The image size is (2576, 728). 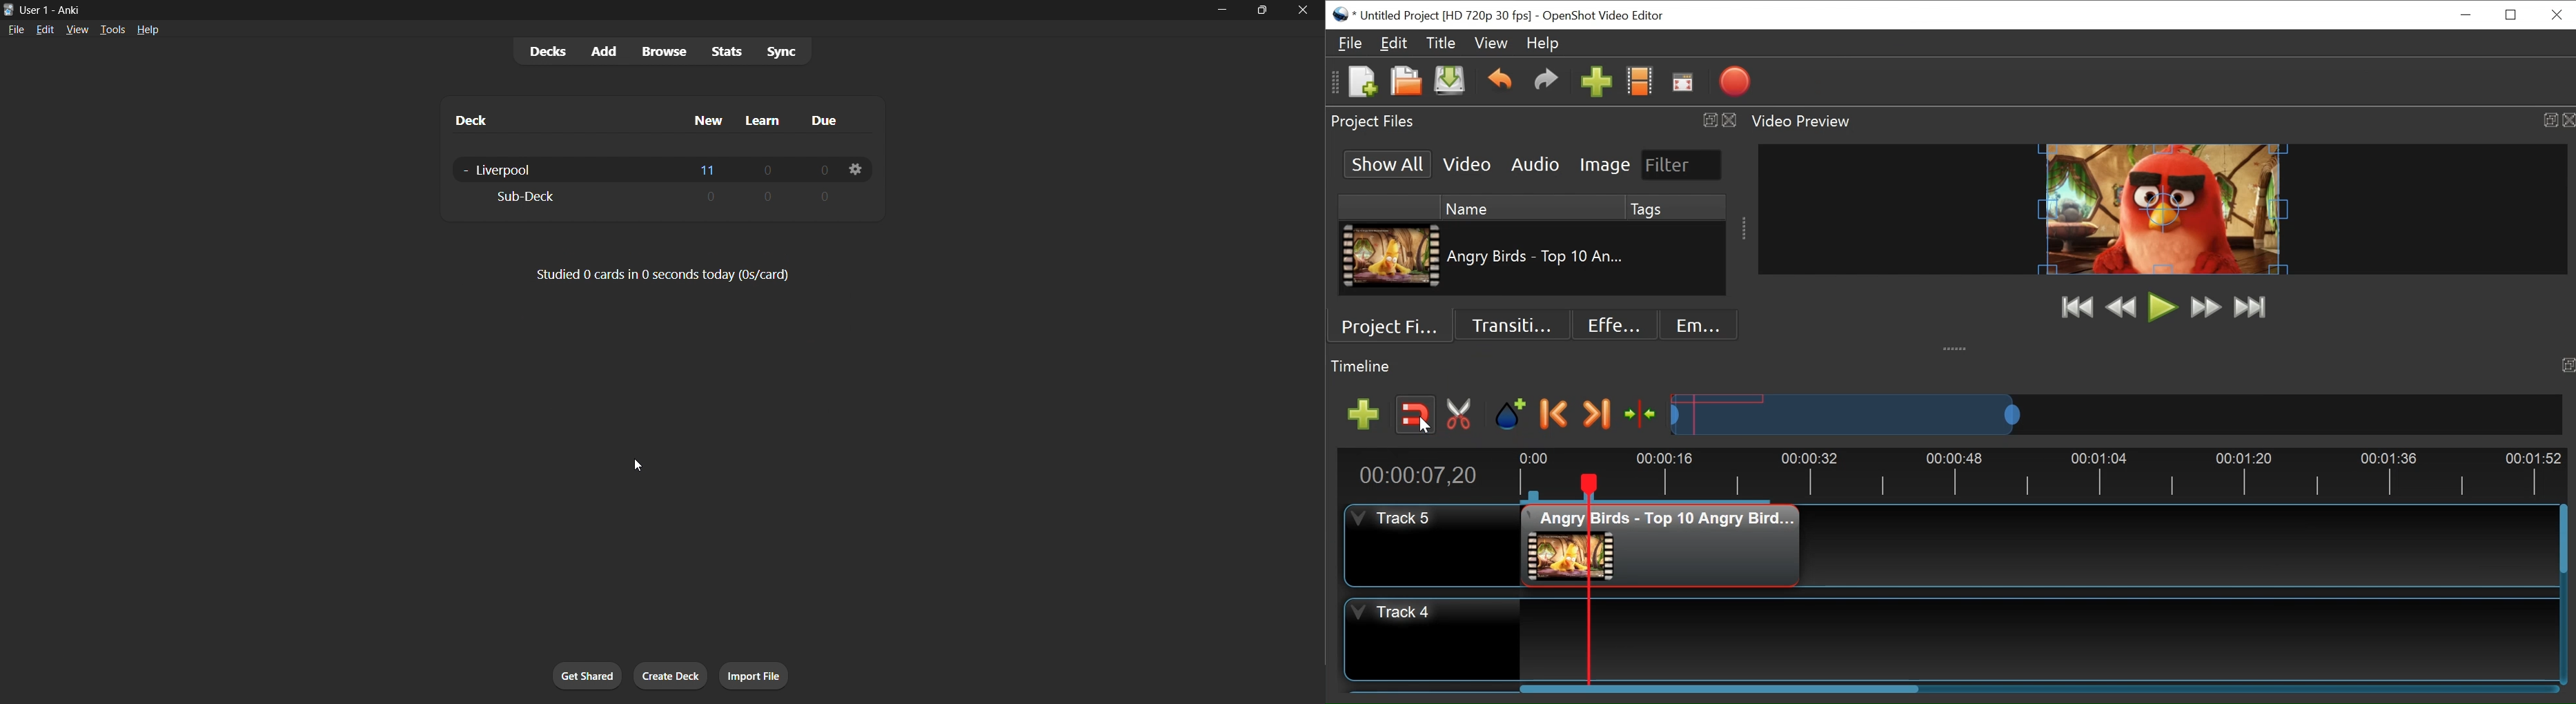 What do you see at coordinates (46, 28) in the screenshot?
I see `edit` at bounding box center [46, 28].